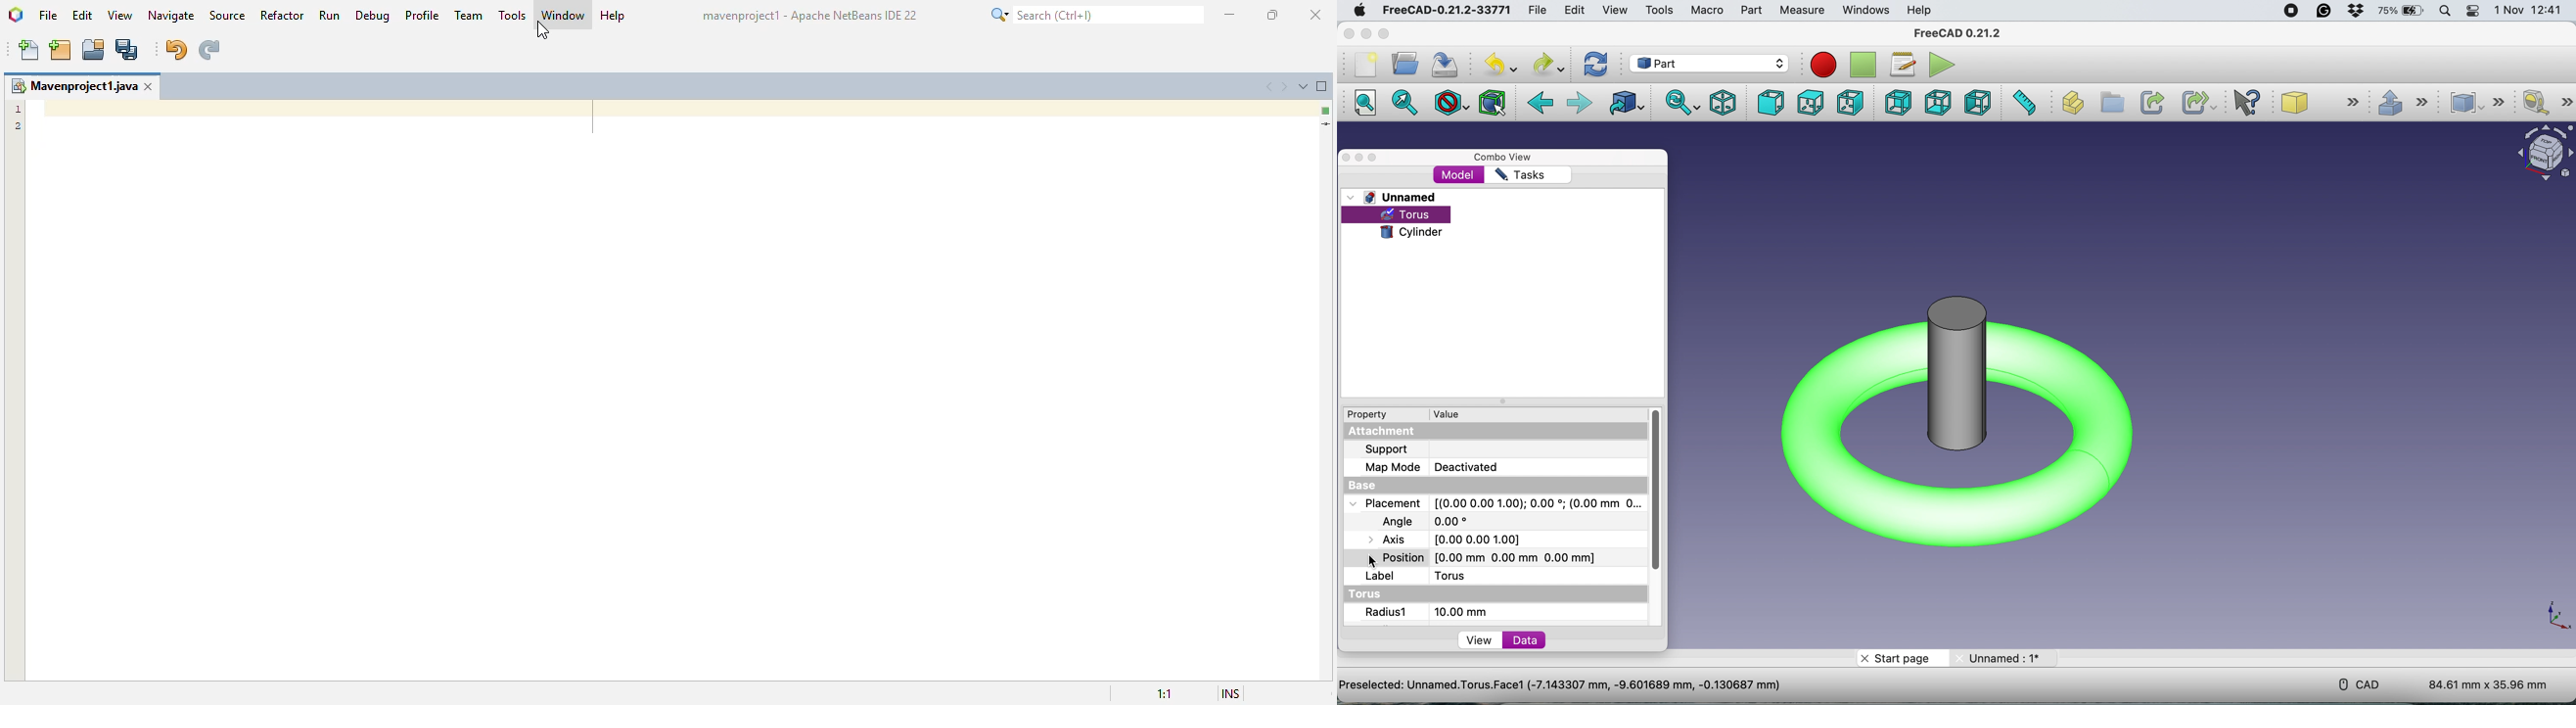 Image resolution: width=2576 pixels, height=728 pixels. Describe the element at coordinates (1546, 63) in the screenshot. I see `redo` at that location.